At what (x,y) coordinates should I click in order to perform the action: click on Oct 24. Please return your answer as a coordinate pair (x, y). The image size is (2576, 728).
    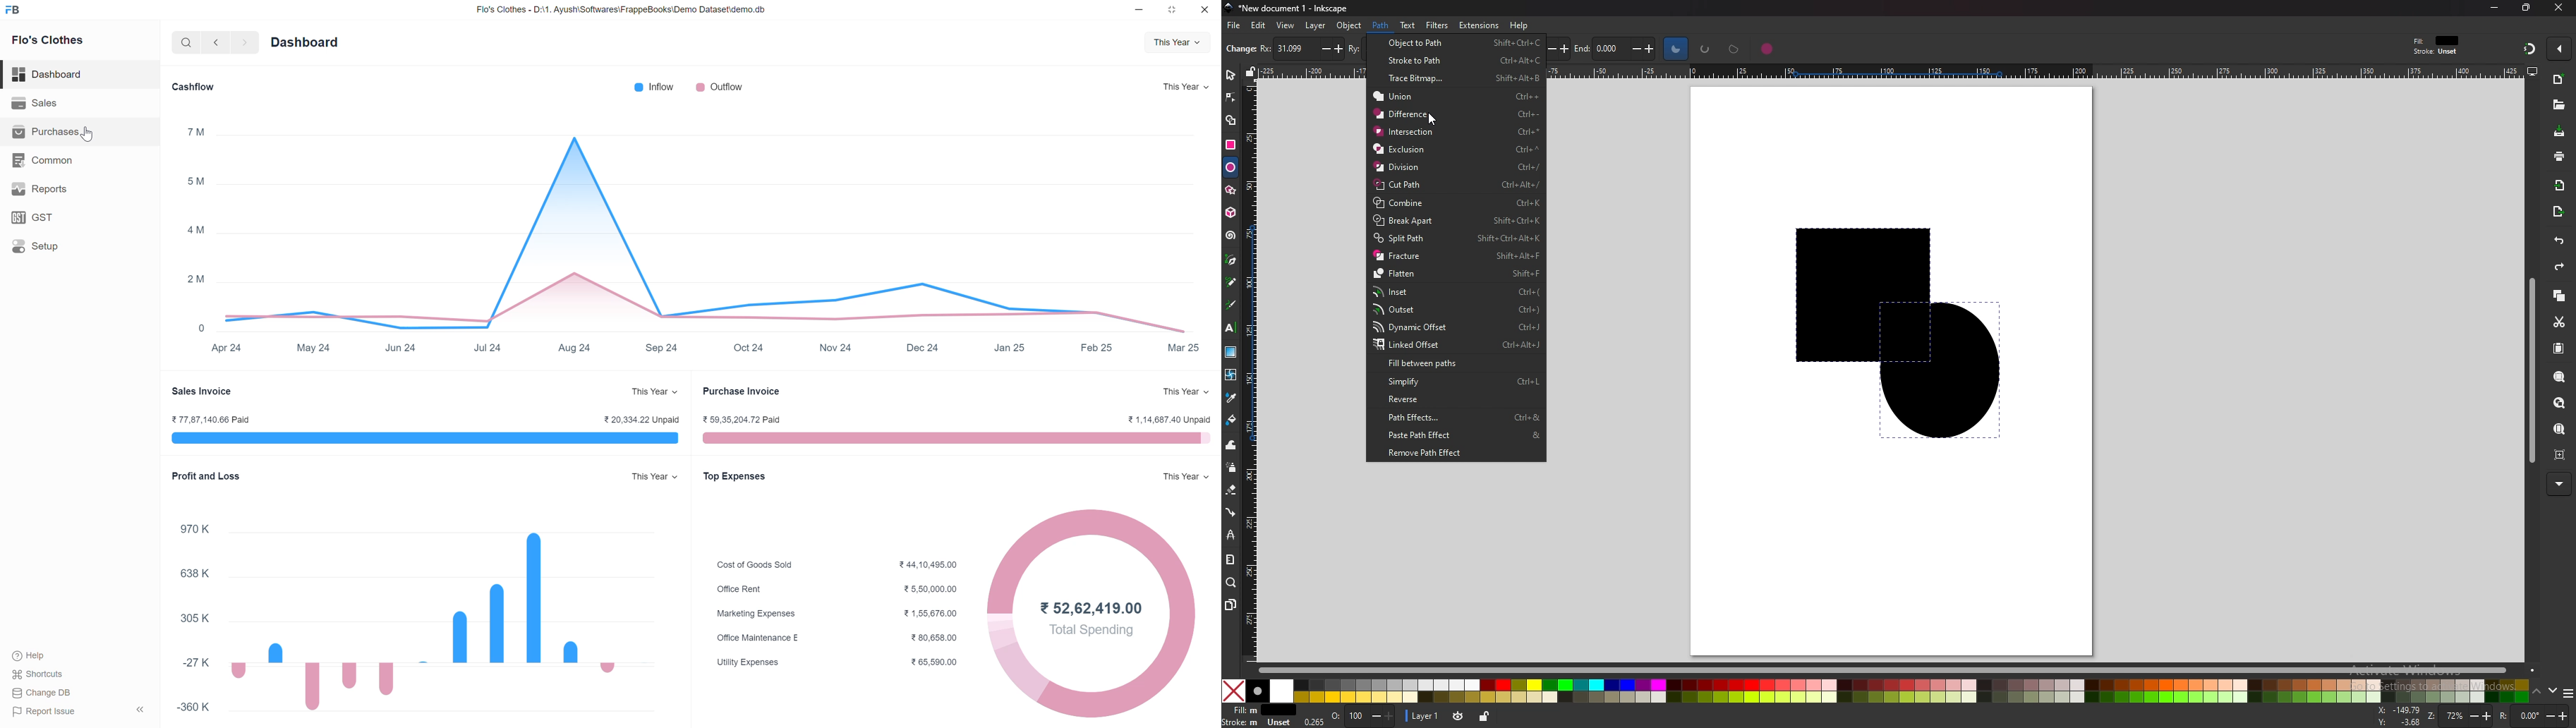
    Looking at the image, I should click on (752, 348).